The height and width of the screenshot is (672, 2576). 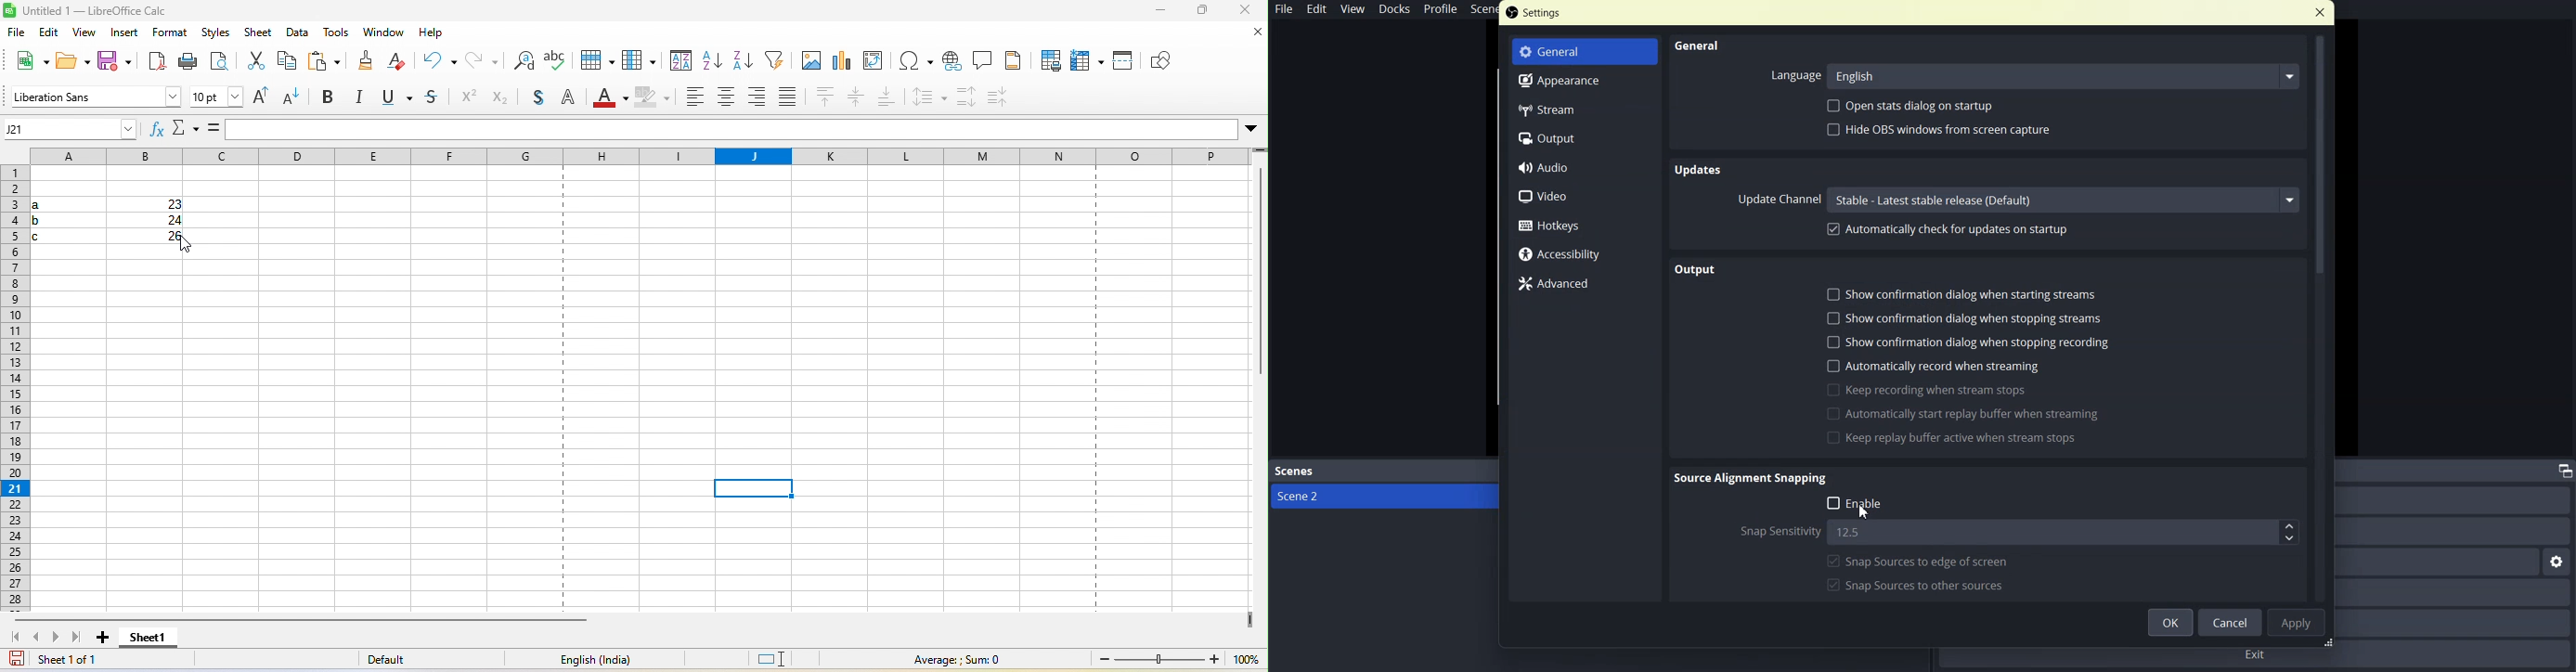 I want to click on Automatically record when streaming, so click(x=1934, y=365).